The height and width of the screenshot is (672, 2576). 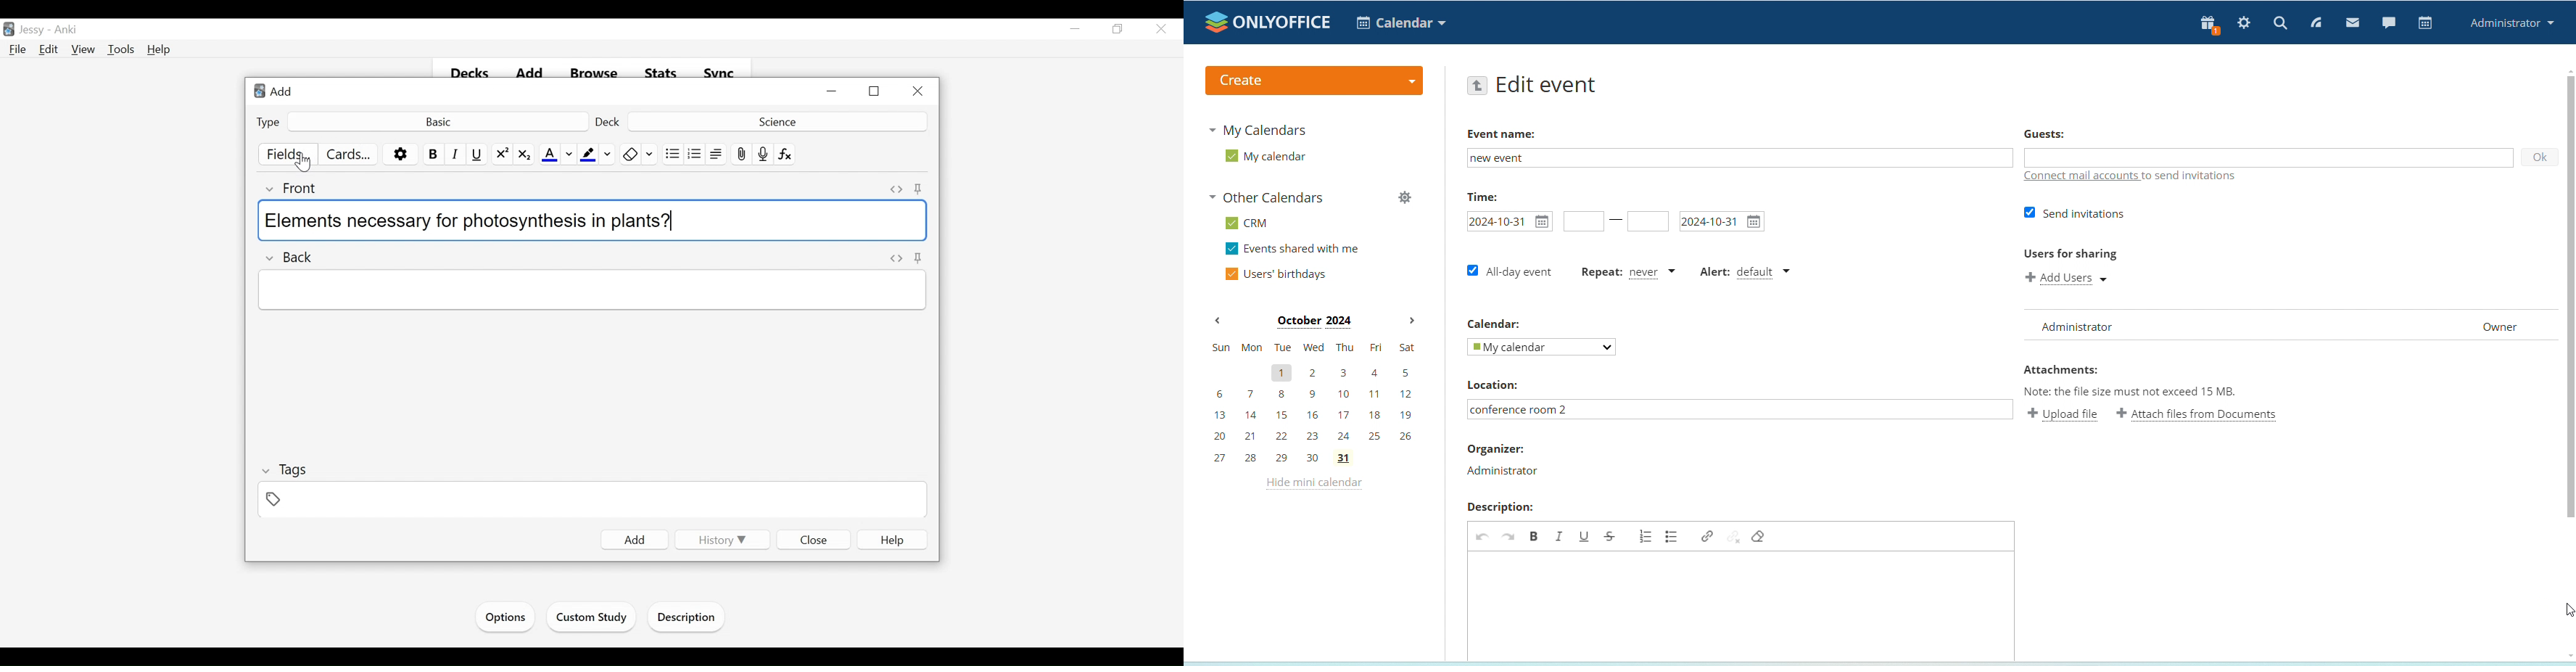 I want to click on Add, so click(x=277, y=91).